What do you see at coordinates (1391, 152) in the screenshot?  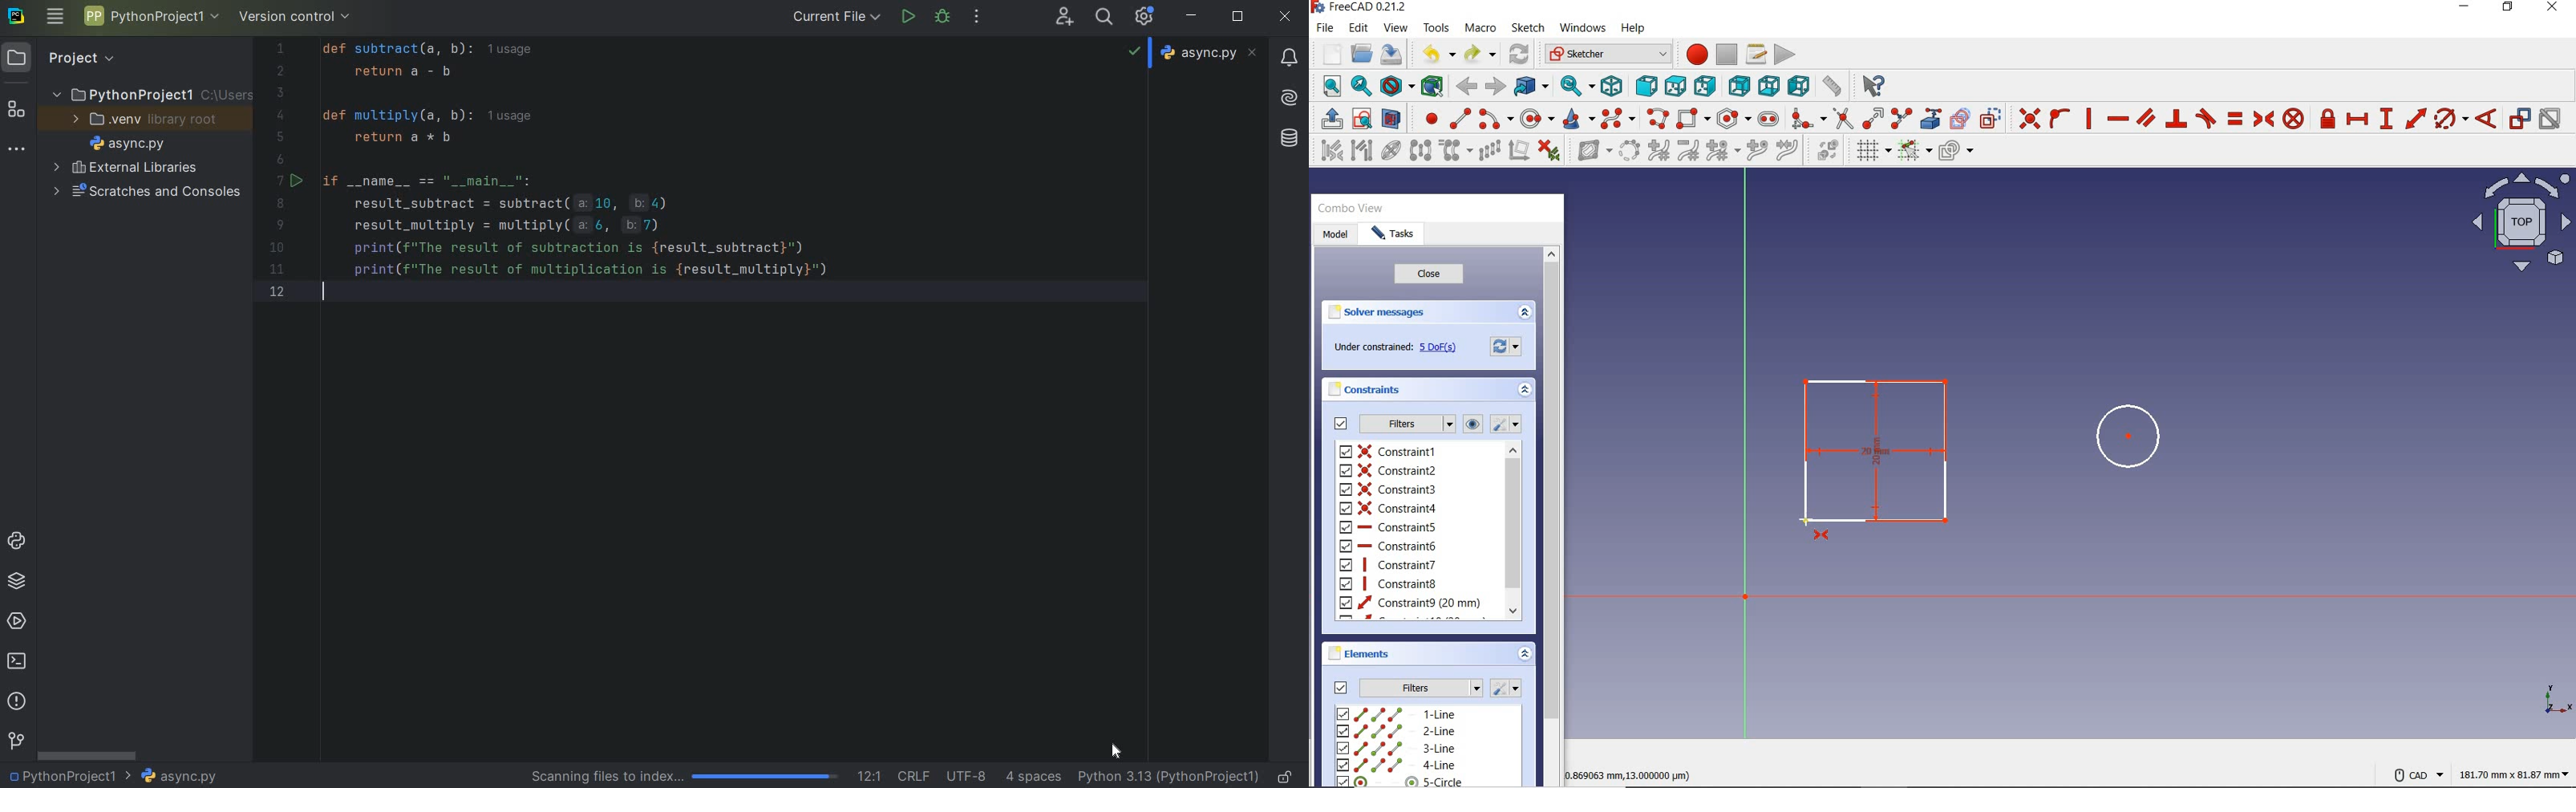 I see `show/hide internal geometry` at bounding box center [1391, 152].